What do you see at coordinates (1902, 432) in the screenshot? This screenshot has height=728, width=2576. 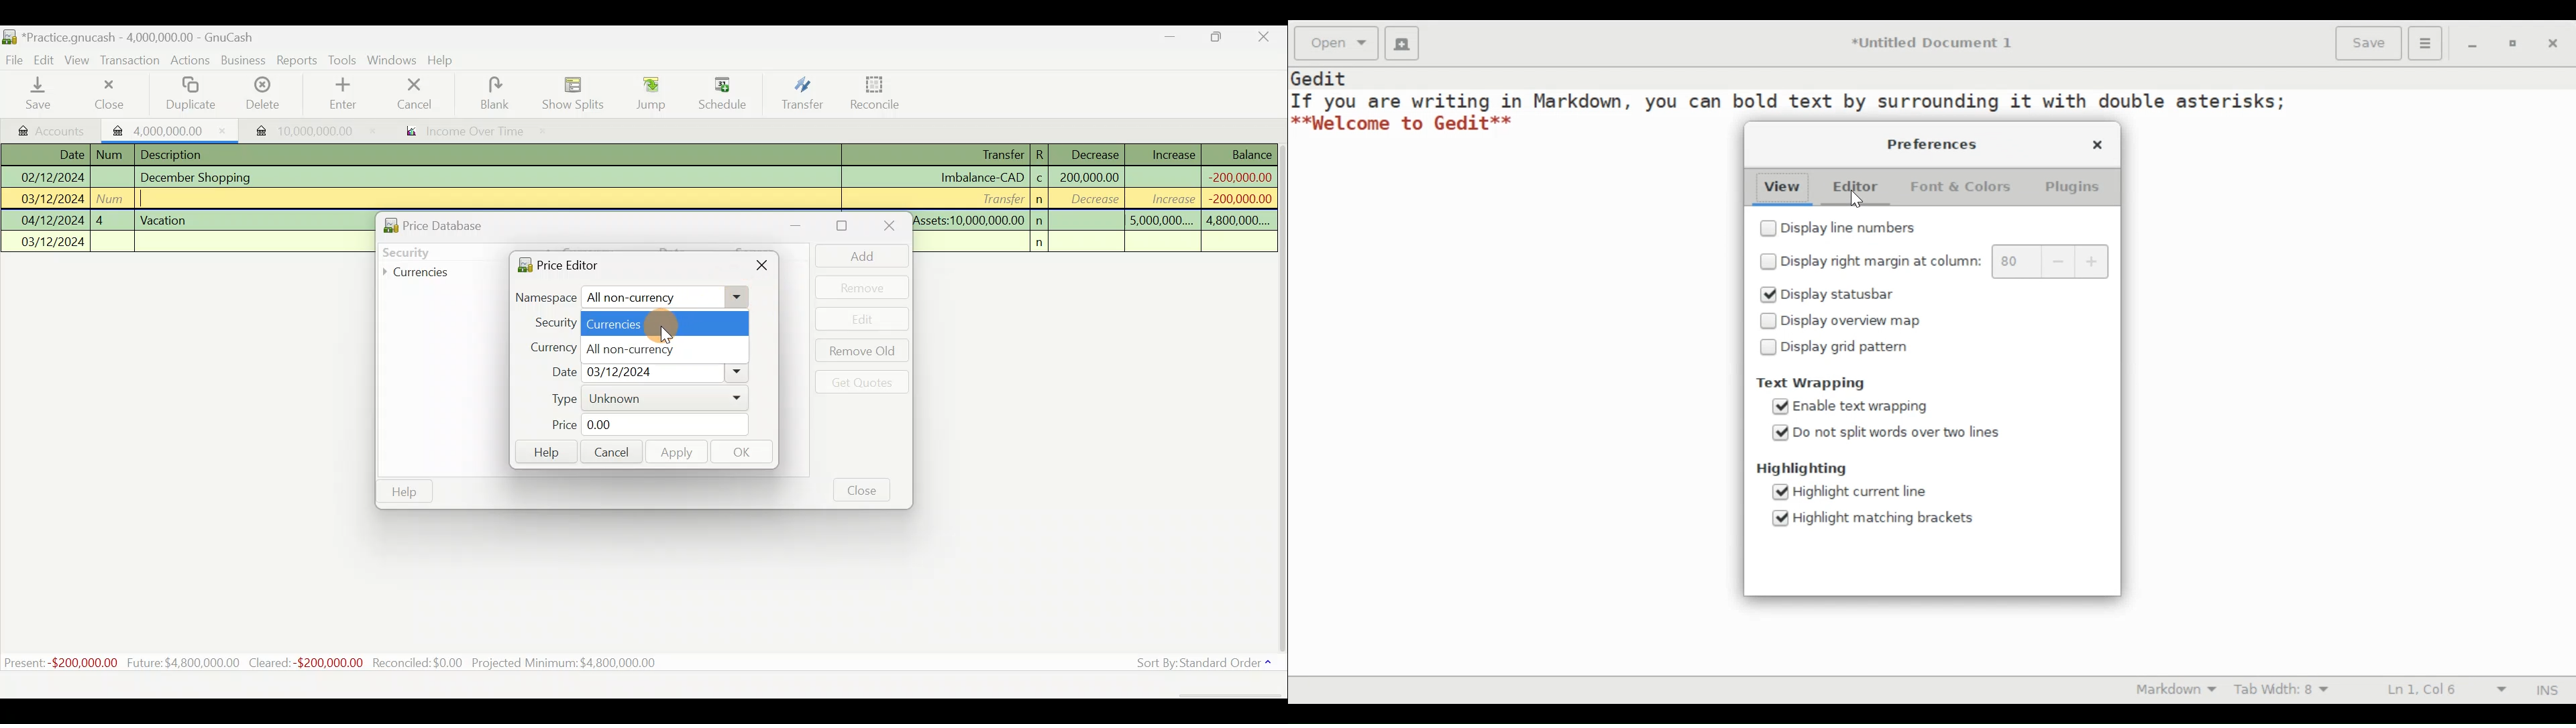 I see `Do not split words over two lines` at bounding box center [1902, 432].